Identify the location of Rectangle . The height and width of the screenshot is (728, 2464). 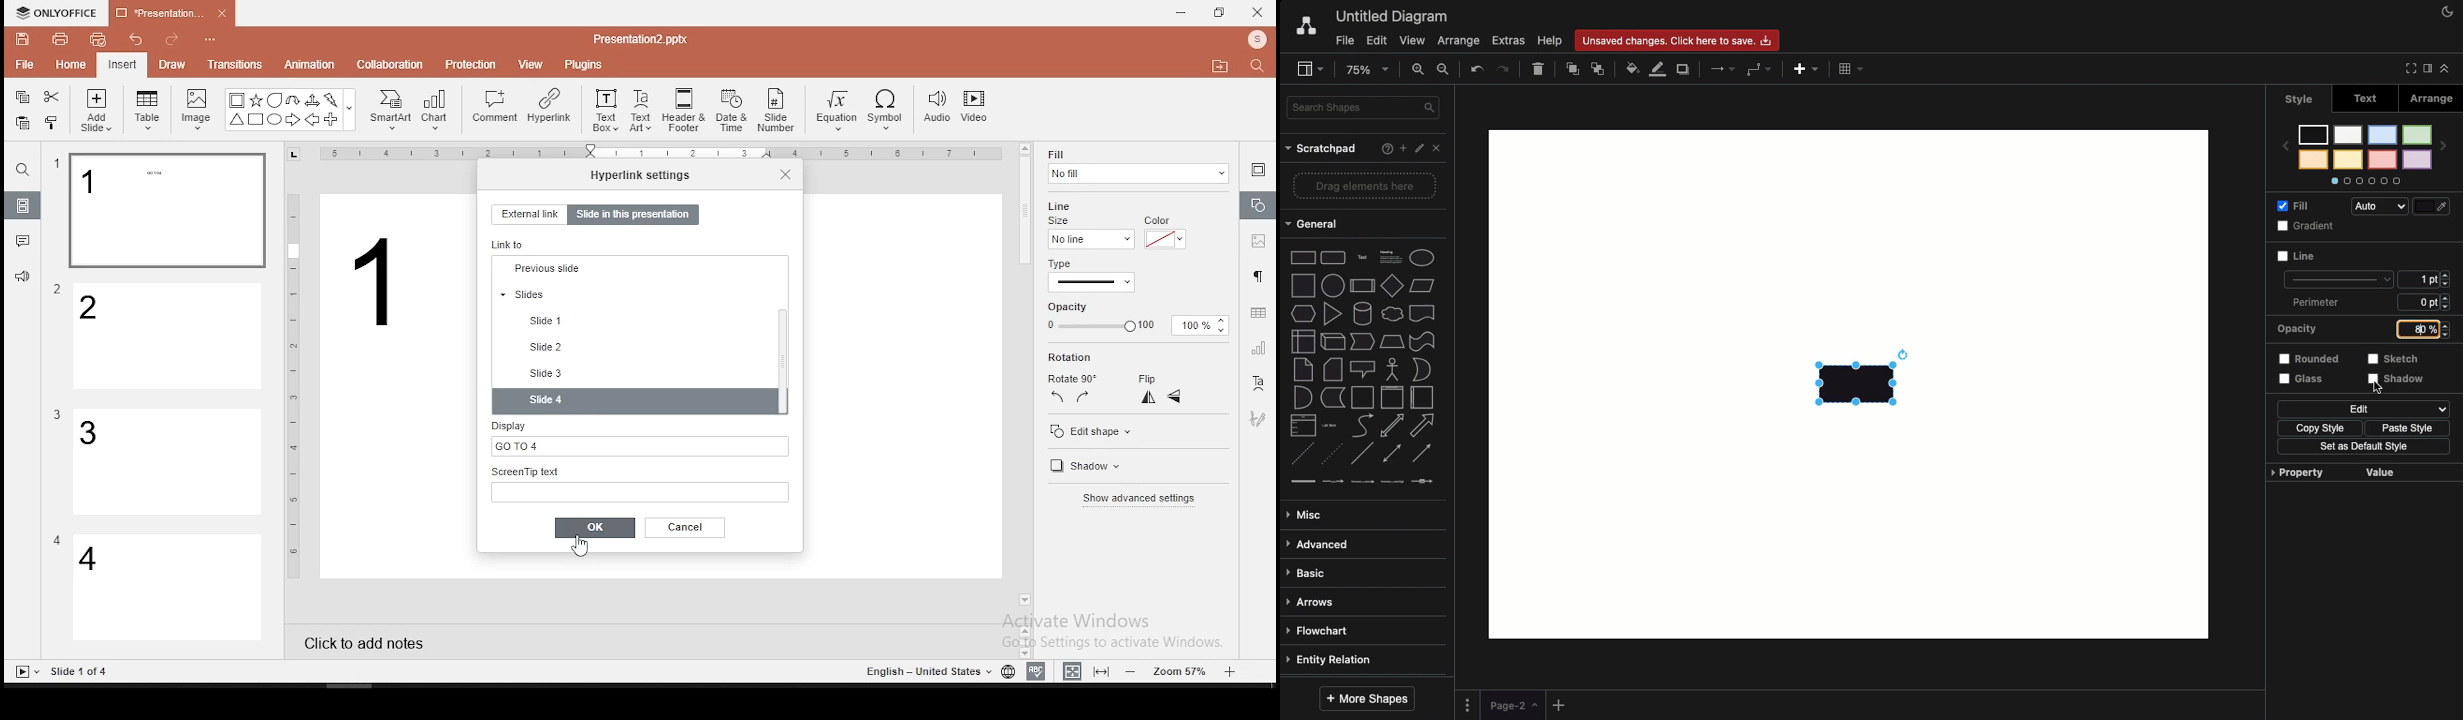
(1303, 259).